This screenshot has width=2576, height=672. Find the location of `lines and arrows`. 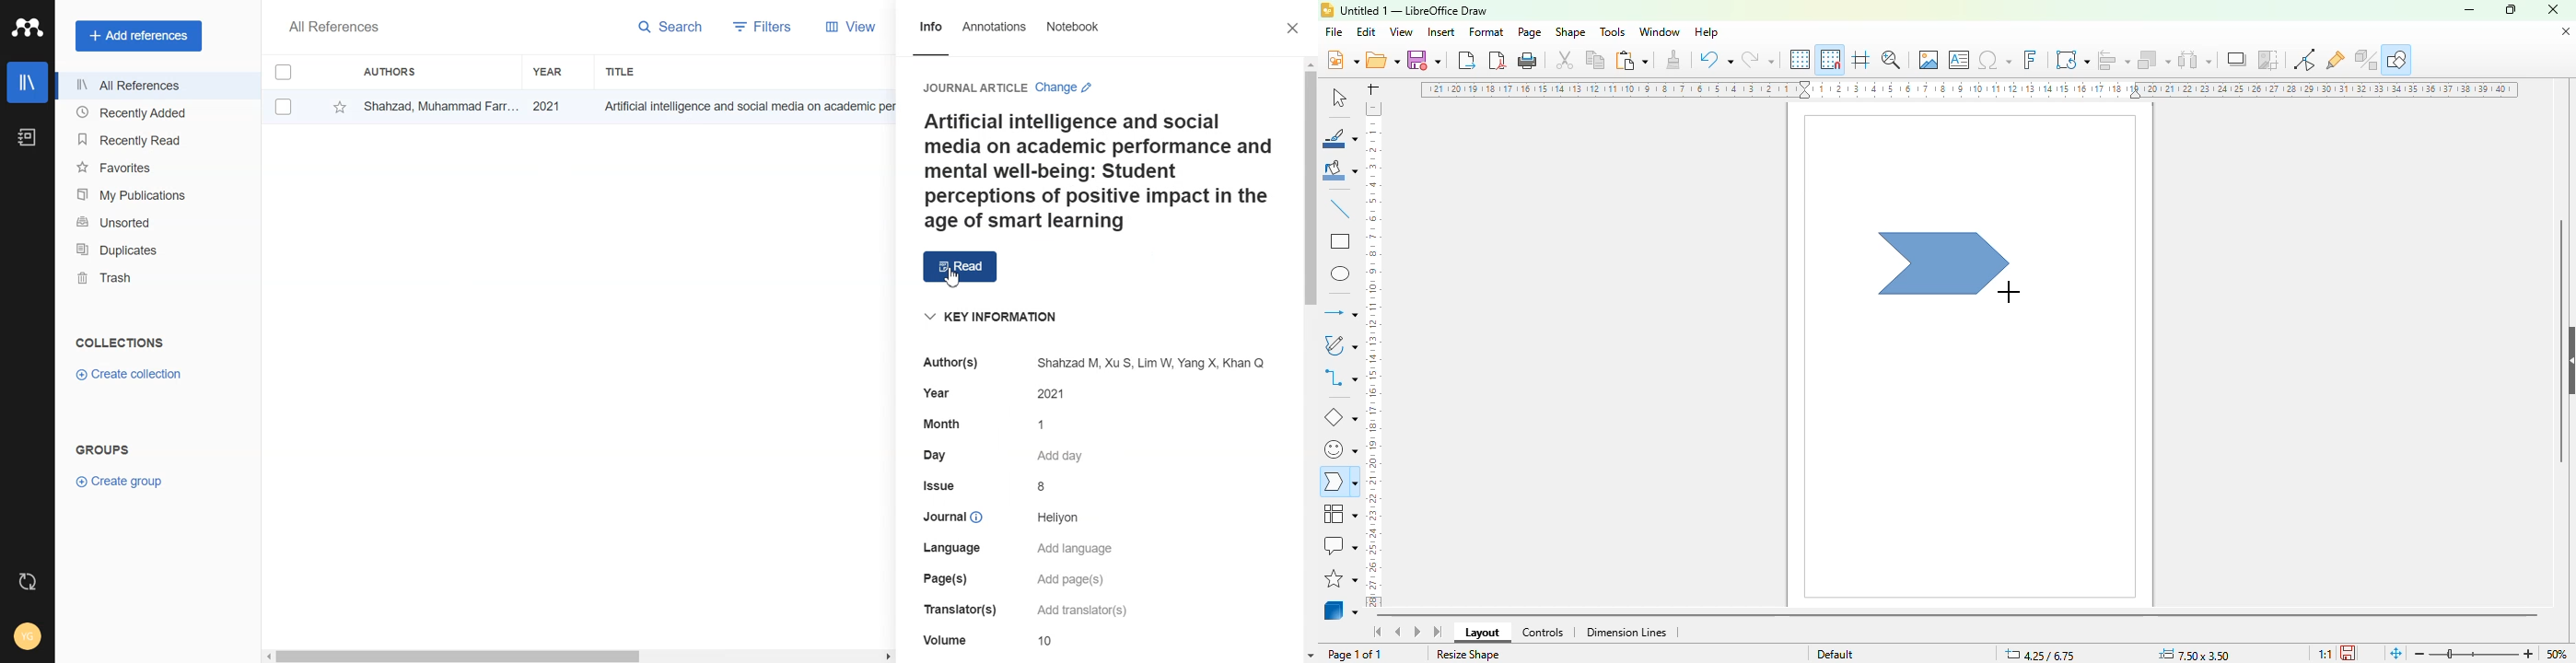

lines and arrows is located at coordinates (1340, 312).